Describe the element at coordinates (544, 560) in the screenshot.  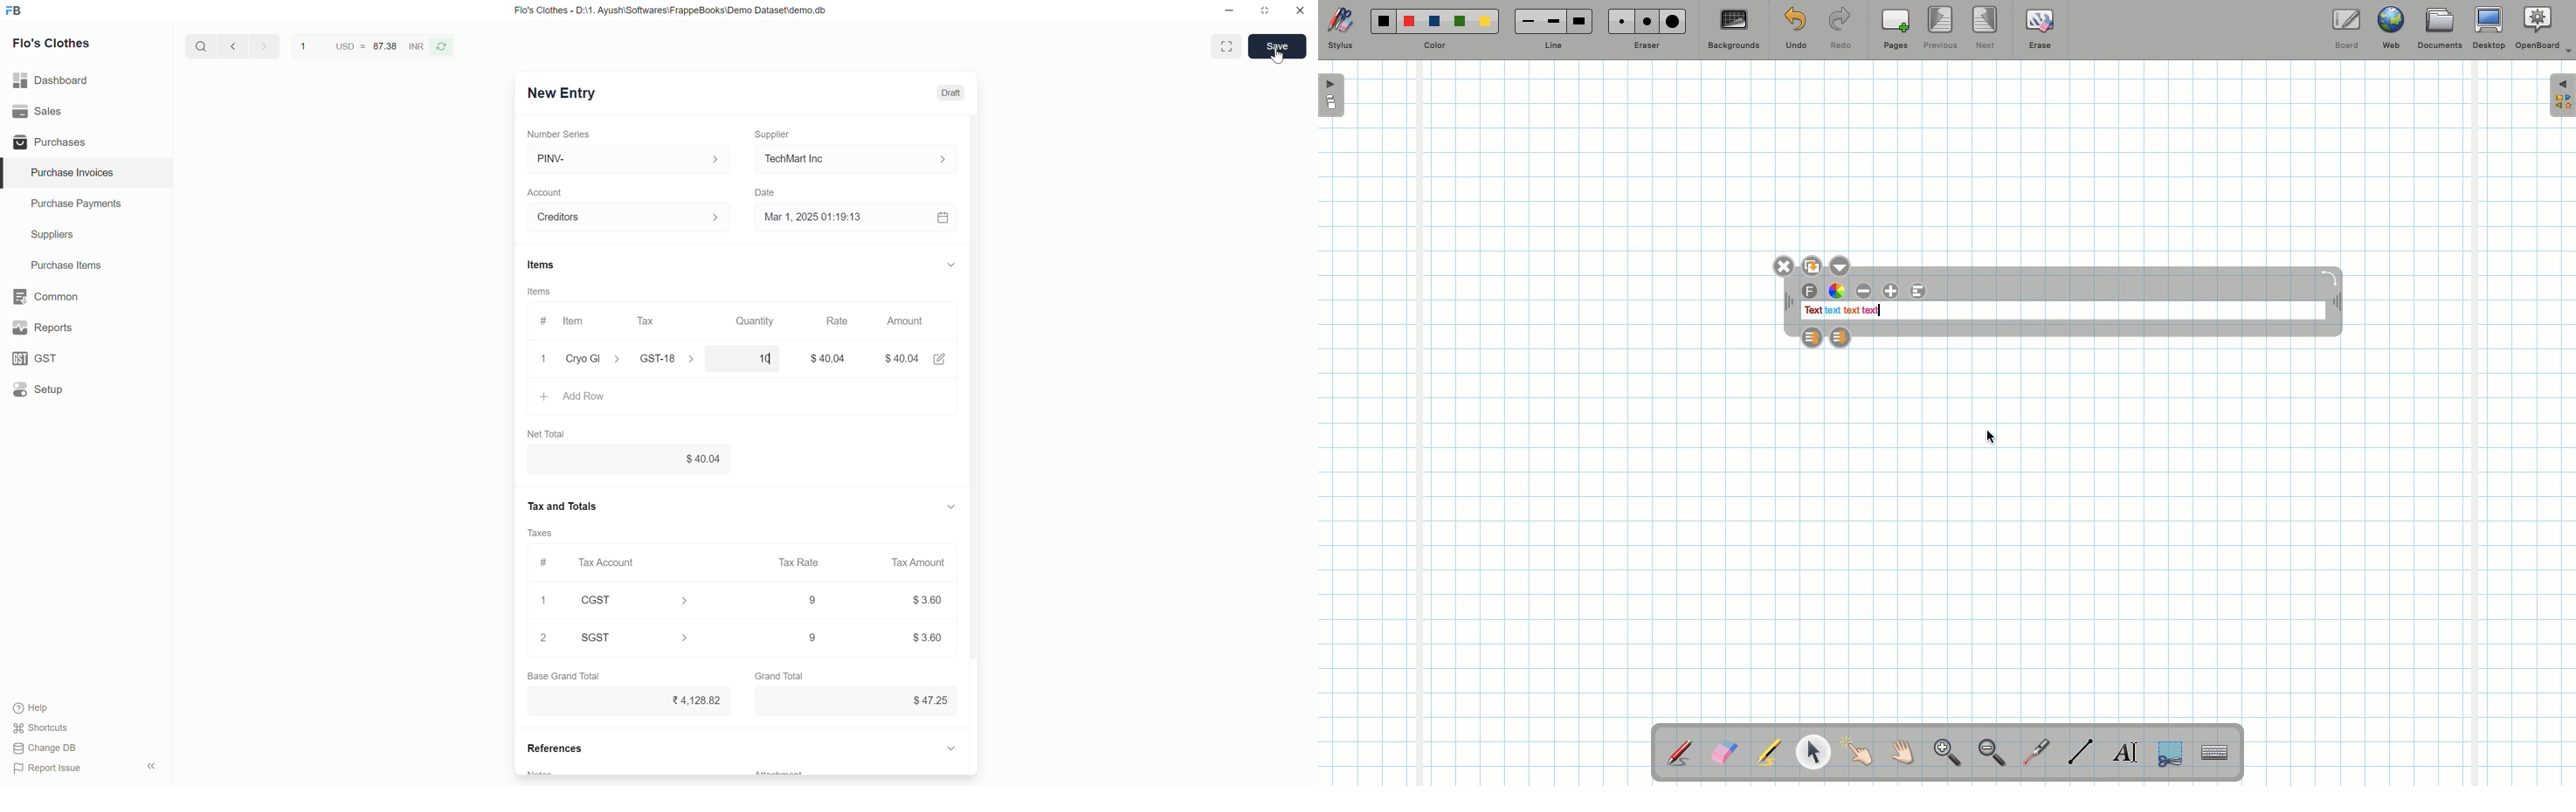
I see `#` at that location.